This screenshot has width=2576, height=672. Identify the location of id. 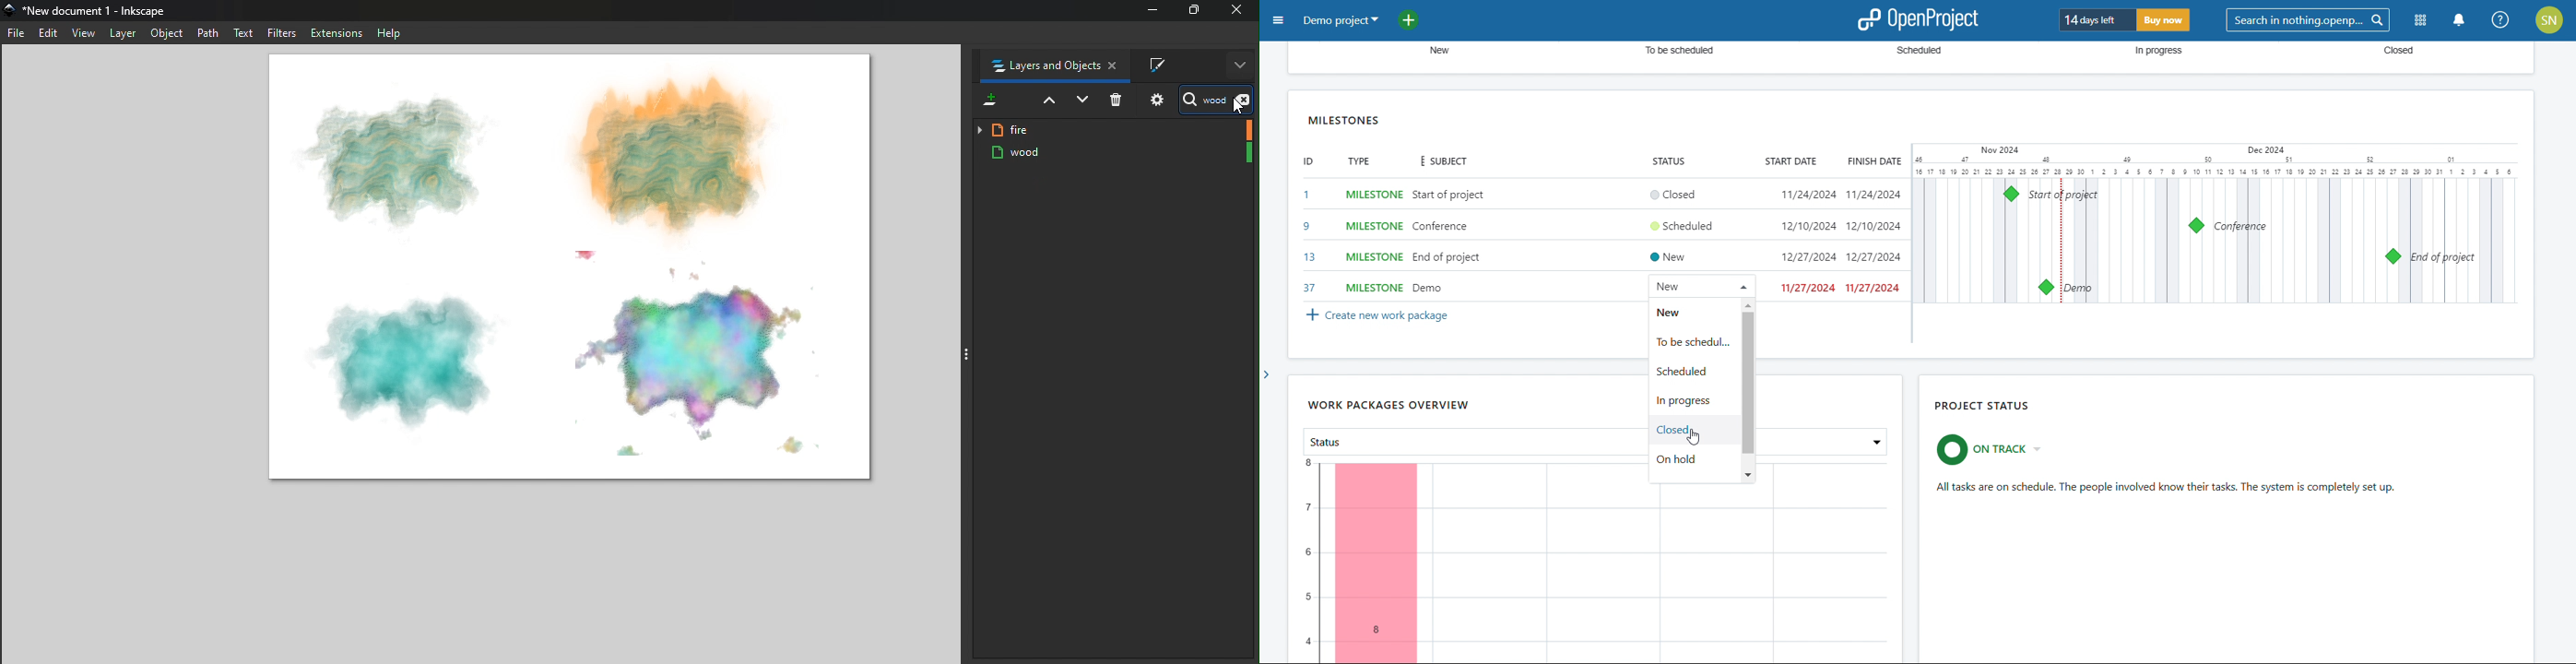
(1307, 162).